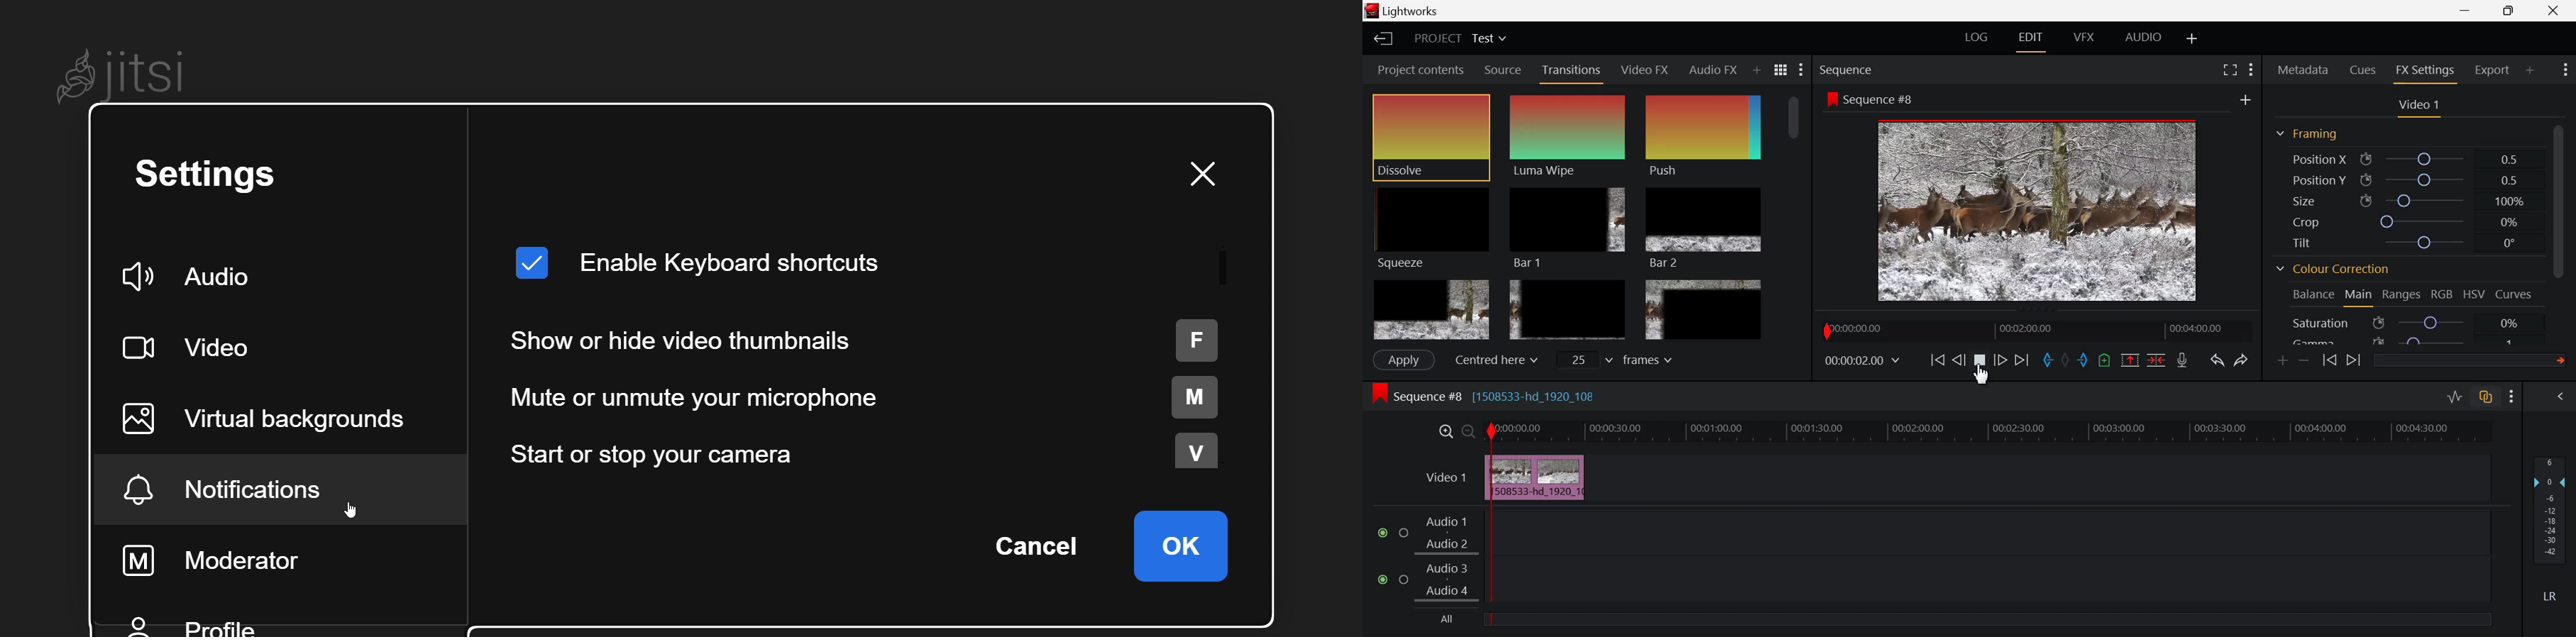 This screenshot has height=644, width=2576. I want to click on Clip, so click(1549, 478).